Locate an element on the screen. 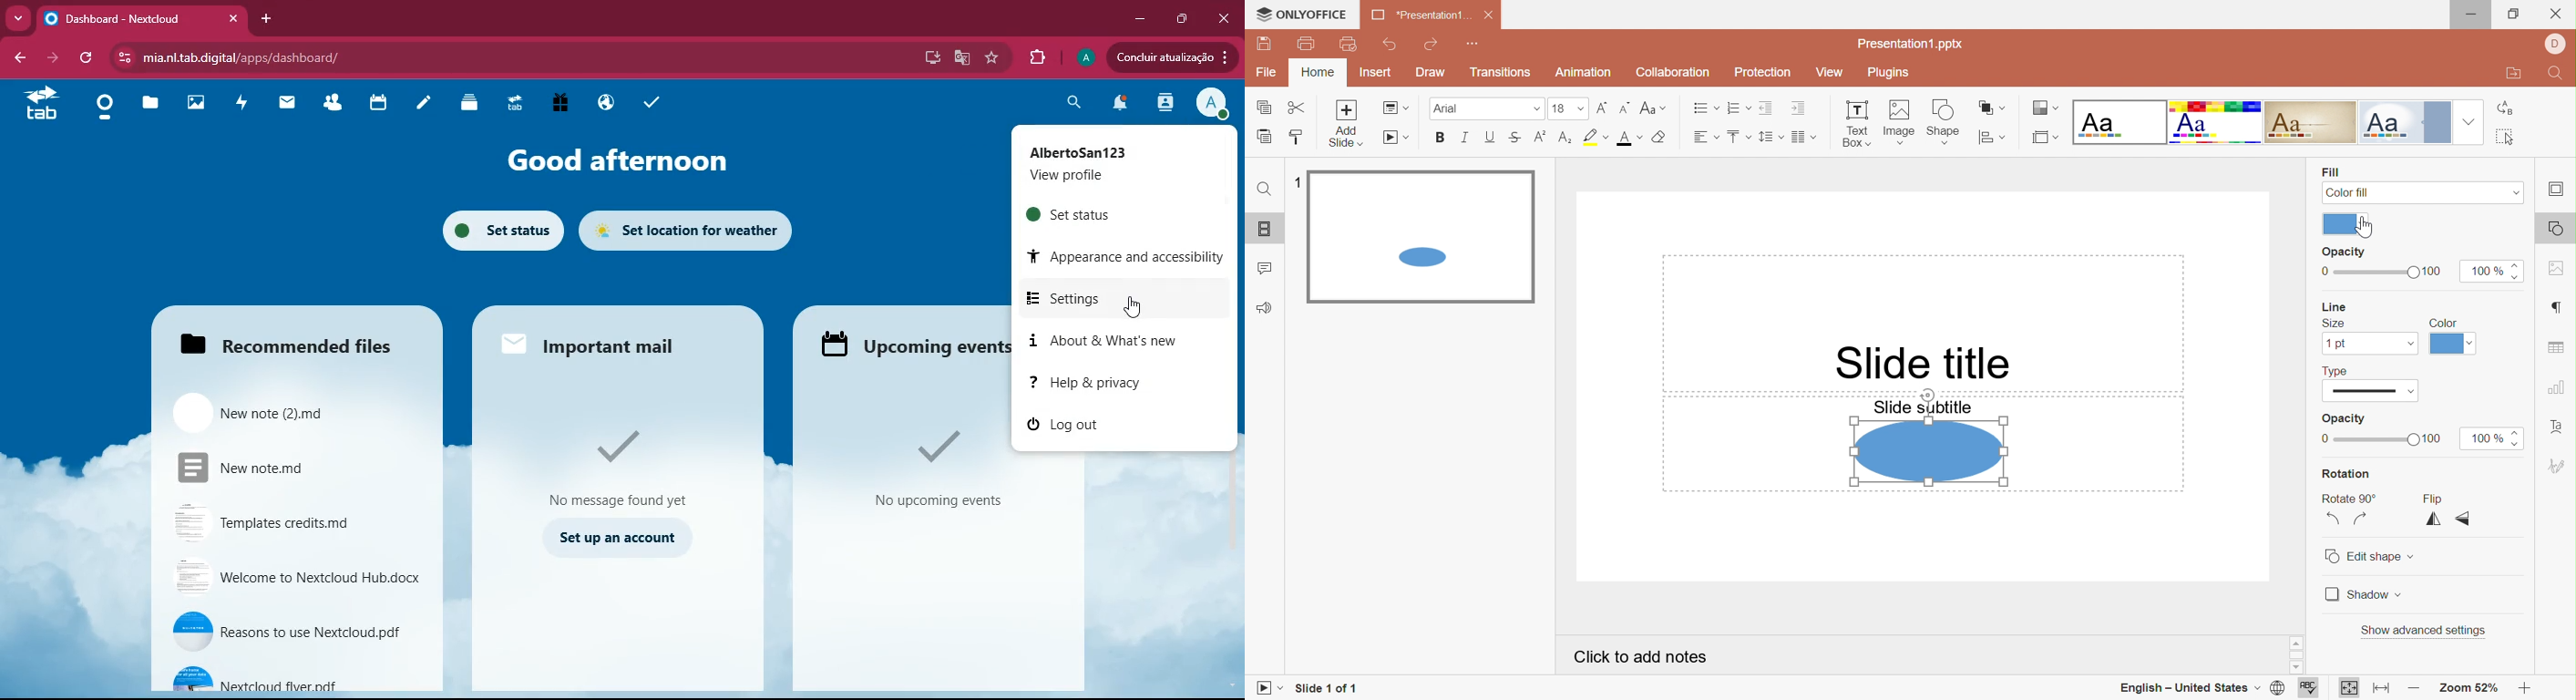 The image size is (2576, 700). activity is located at coordinates (1165, 105).